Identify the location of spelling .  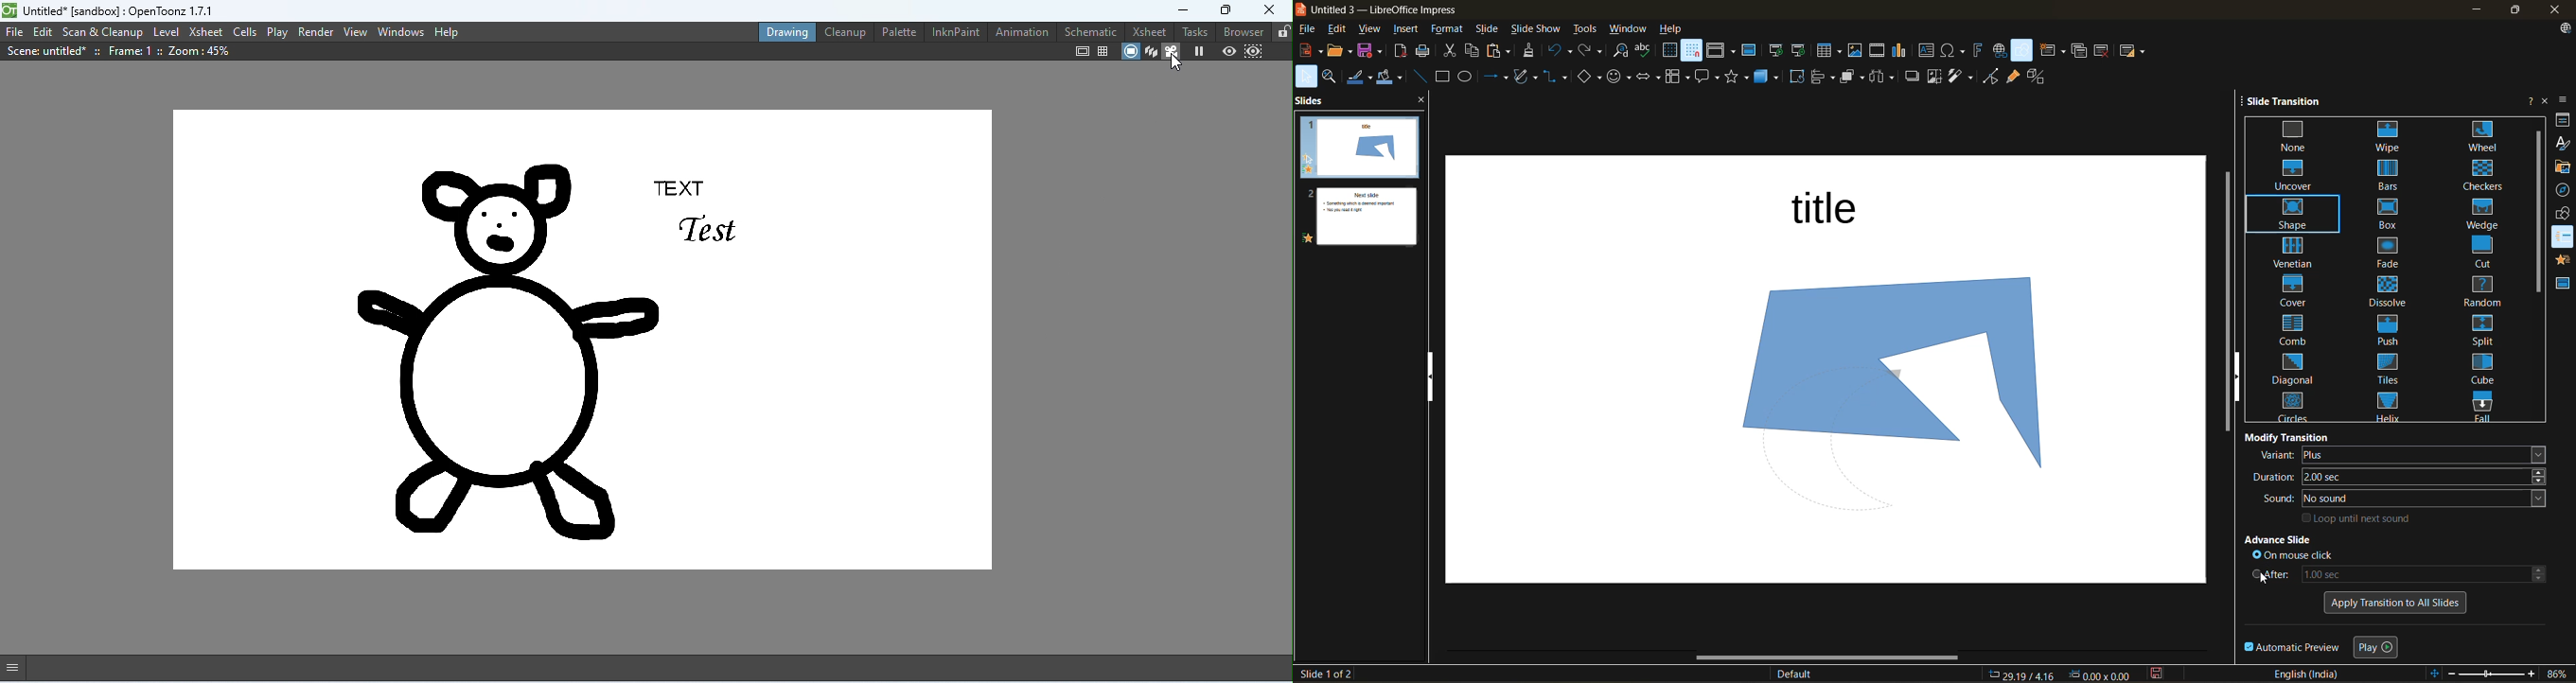
(1648, 49).